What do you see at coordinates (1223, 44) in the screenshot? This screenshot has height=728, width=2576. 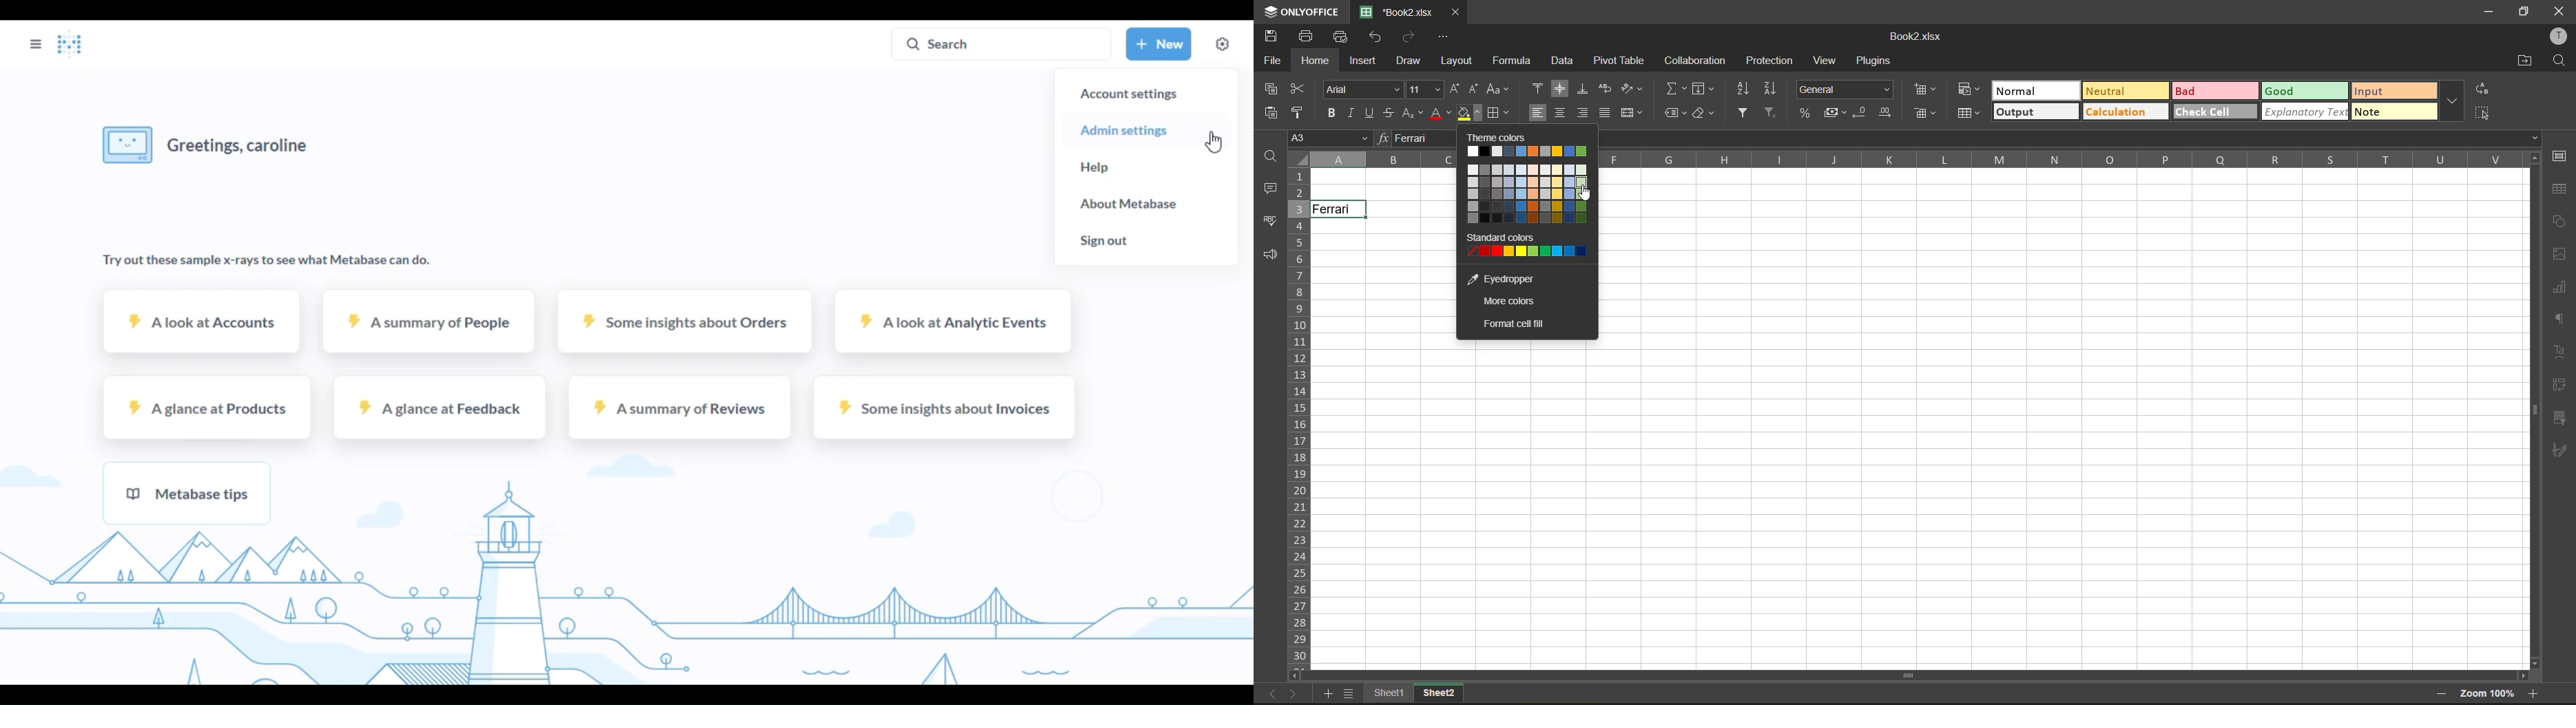 I see `settings` at bounding box center [1223, 44].